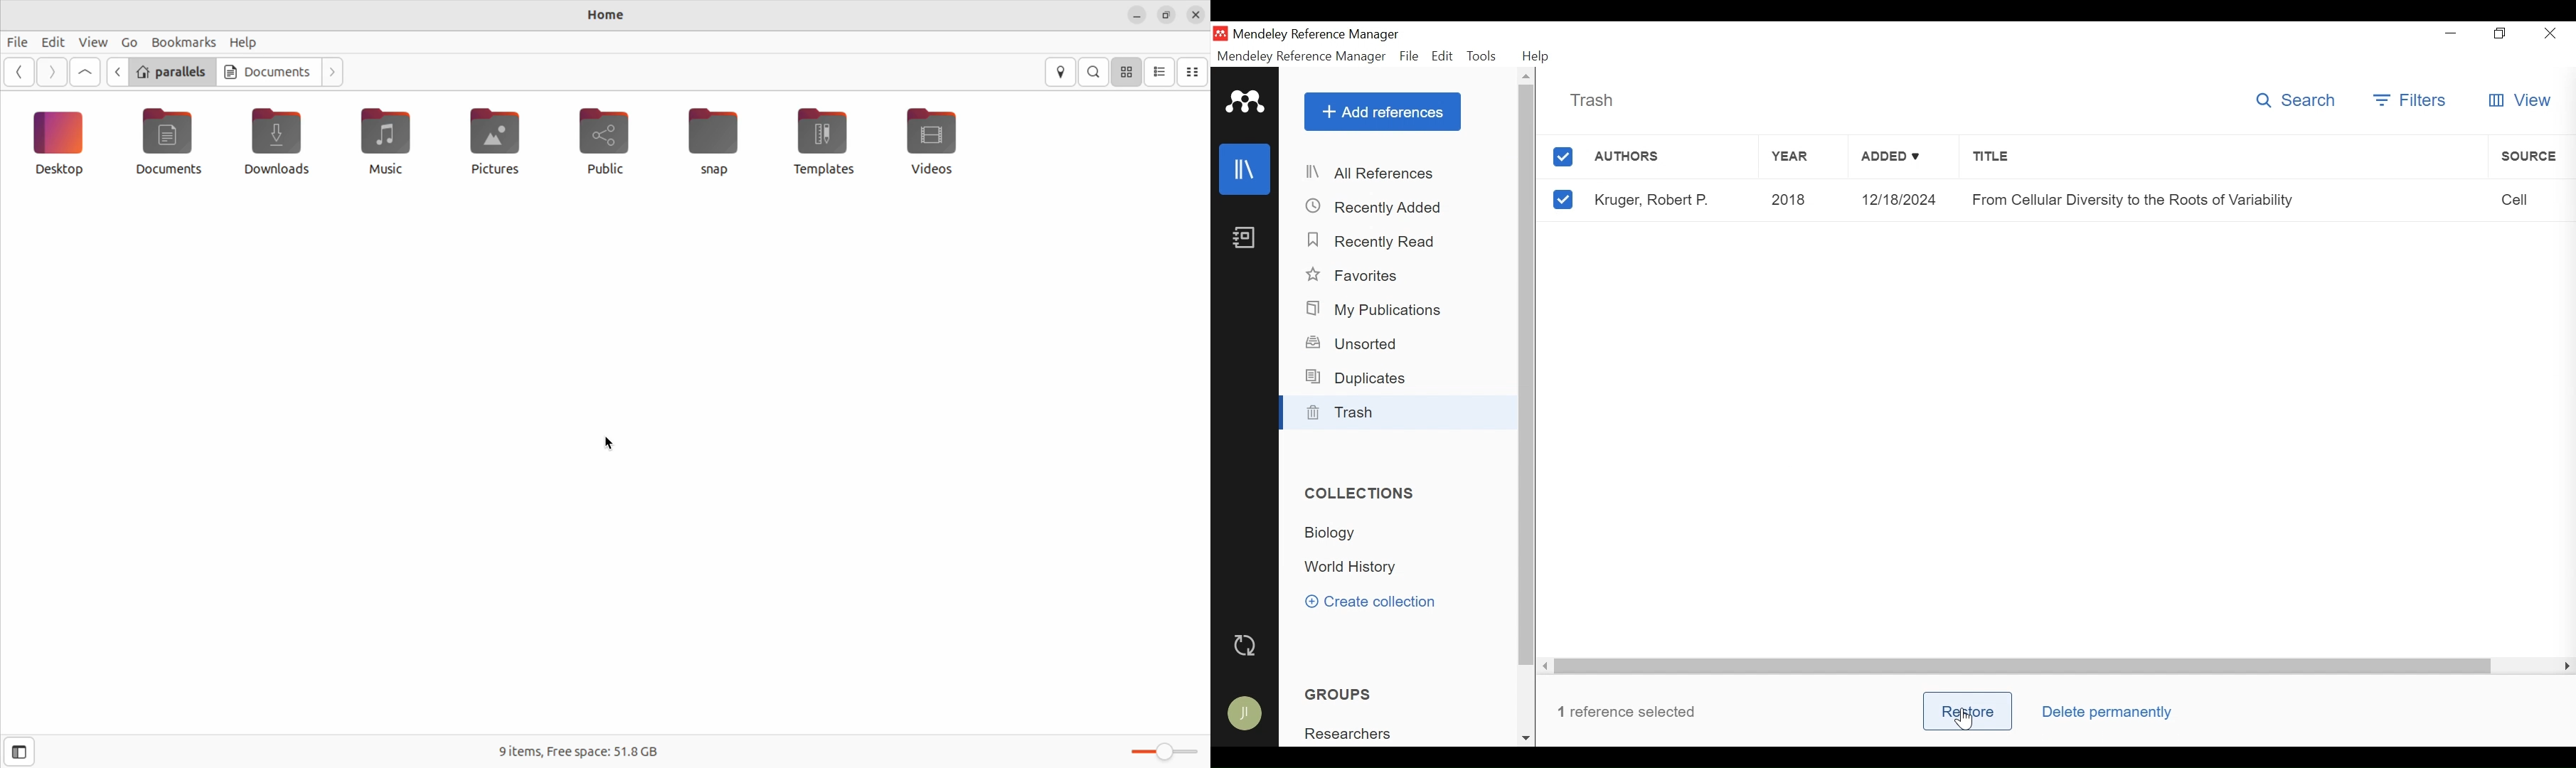 The height and width of the screenshot is (784, 2576). Describe the element at coordinates (1247, 645) in the screenshot. I see `Sync` at that location.